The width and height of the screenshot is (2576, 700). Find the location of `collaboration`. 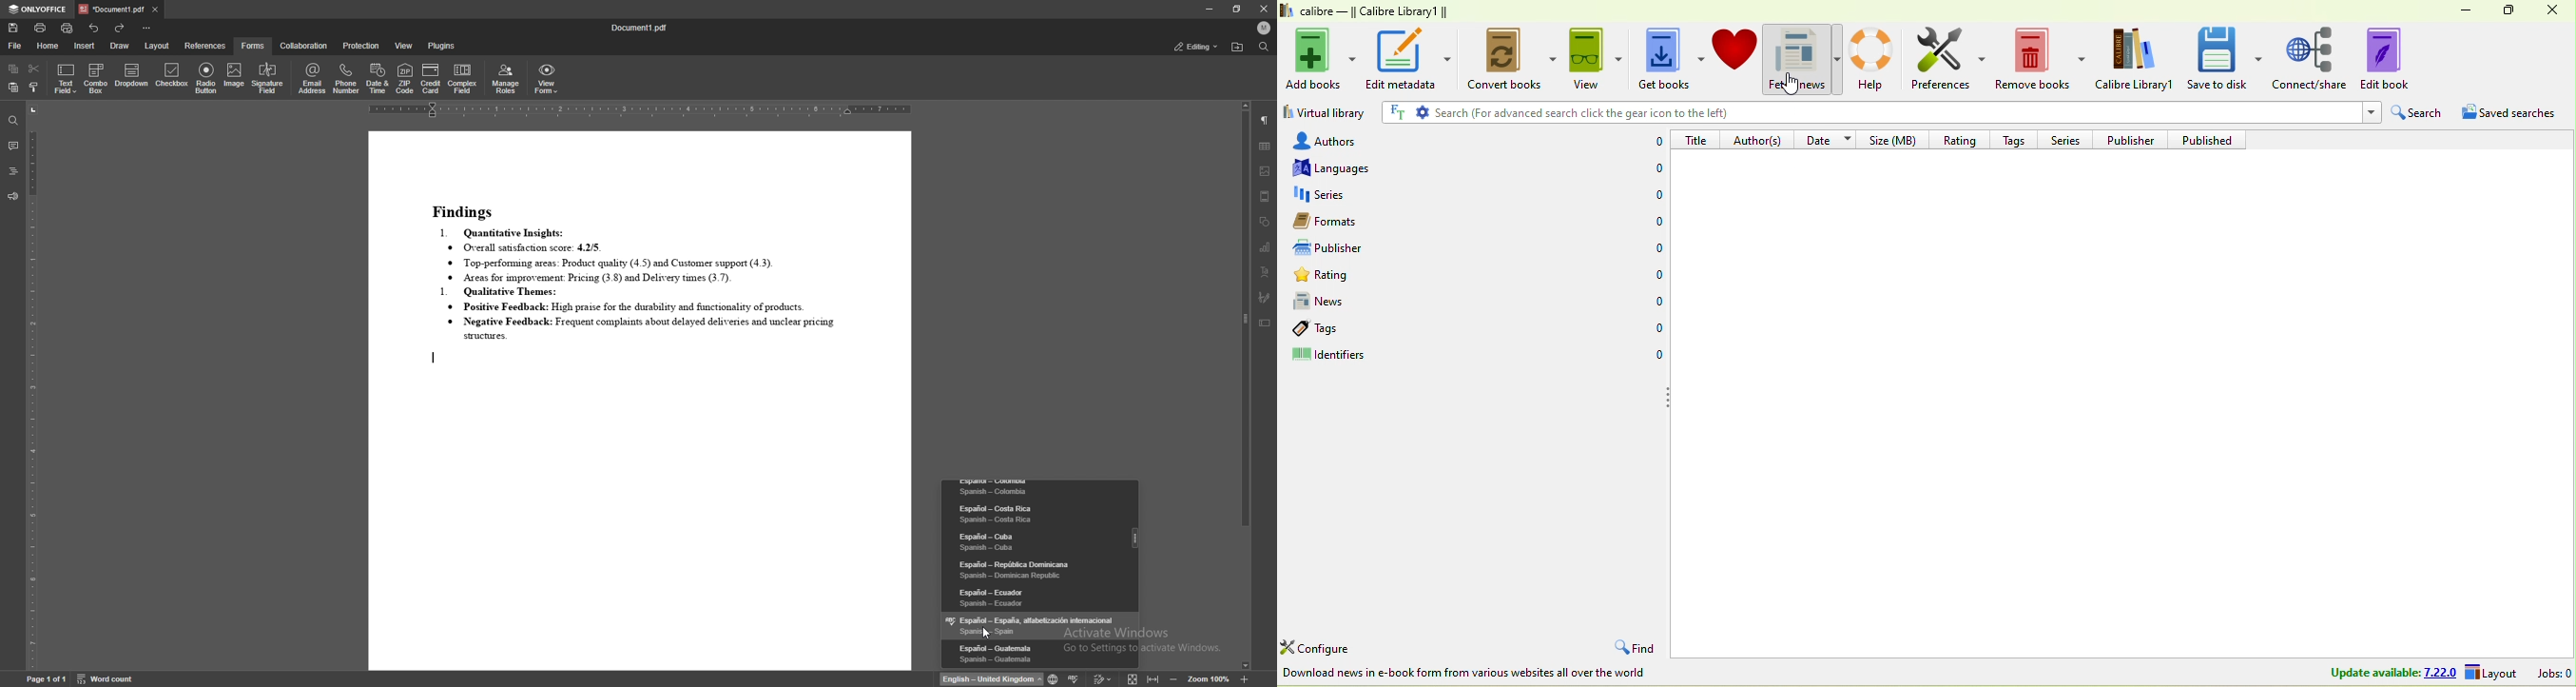

collaboration is located at coordinates (305, 46).